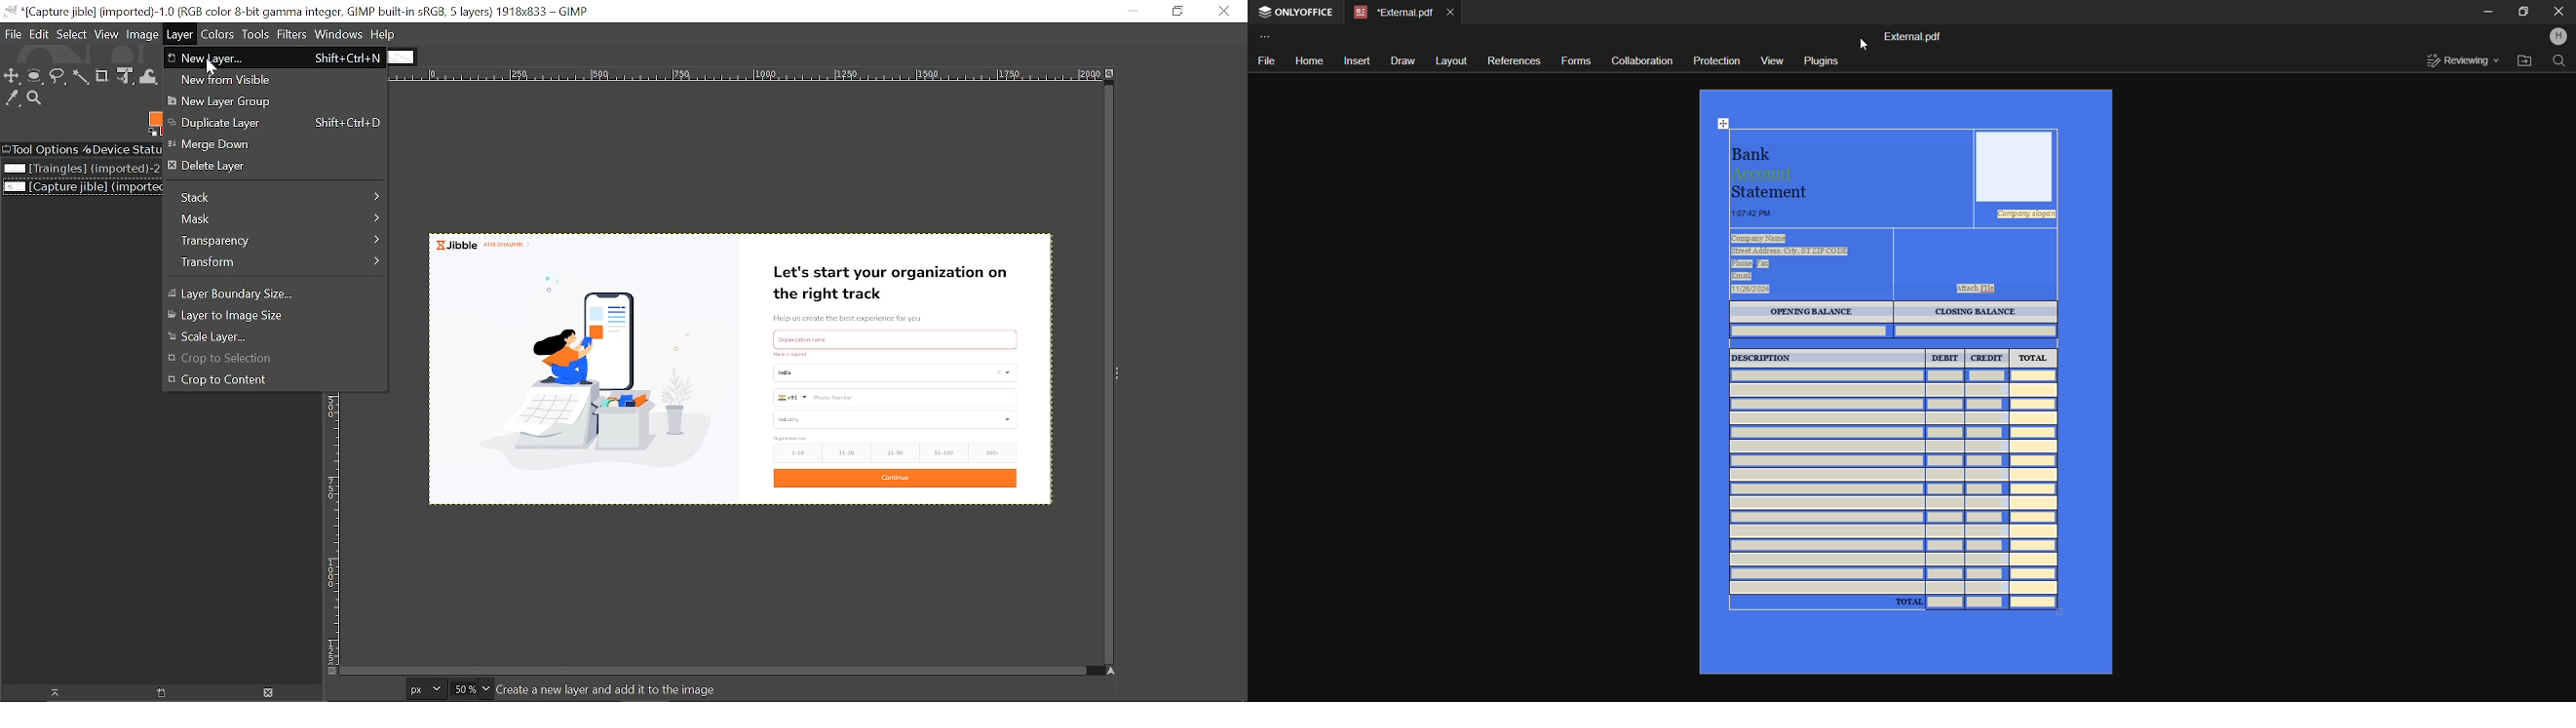 Image resolution: width=2576 pixels, height=728 pixels. What do you see at coordinates (1576, 60) in the screenshot?
I see `Forms` at bounding box center [1576, 60].